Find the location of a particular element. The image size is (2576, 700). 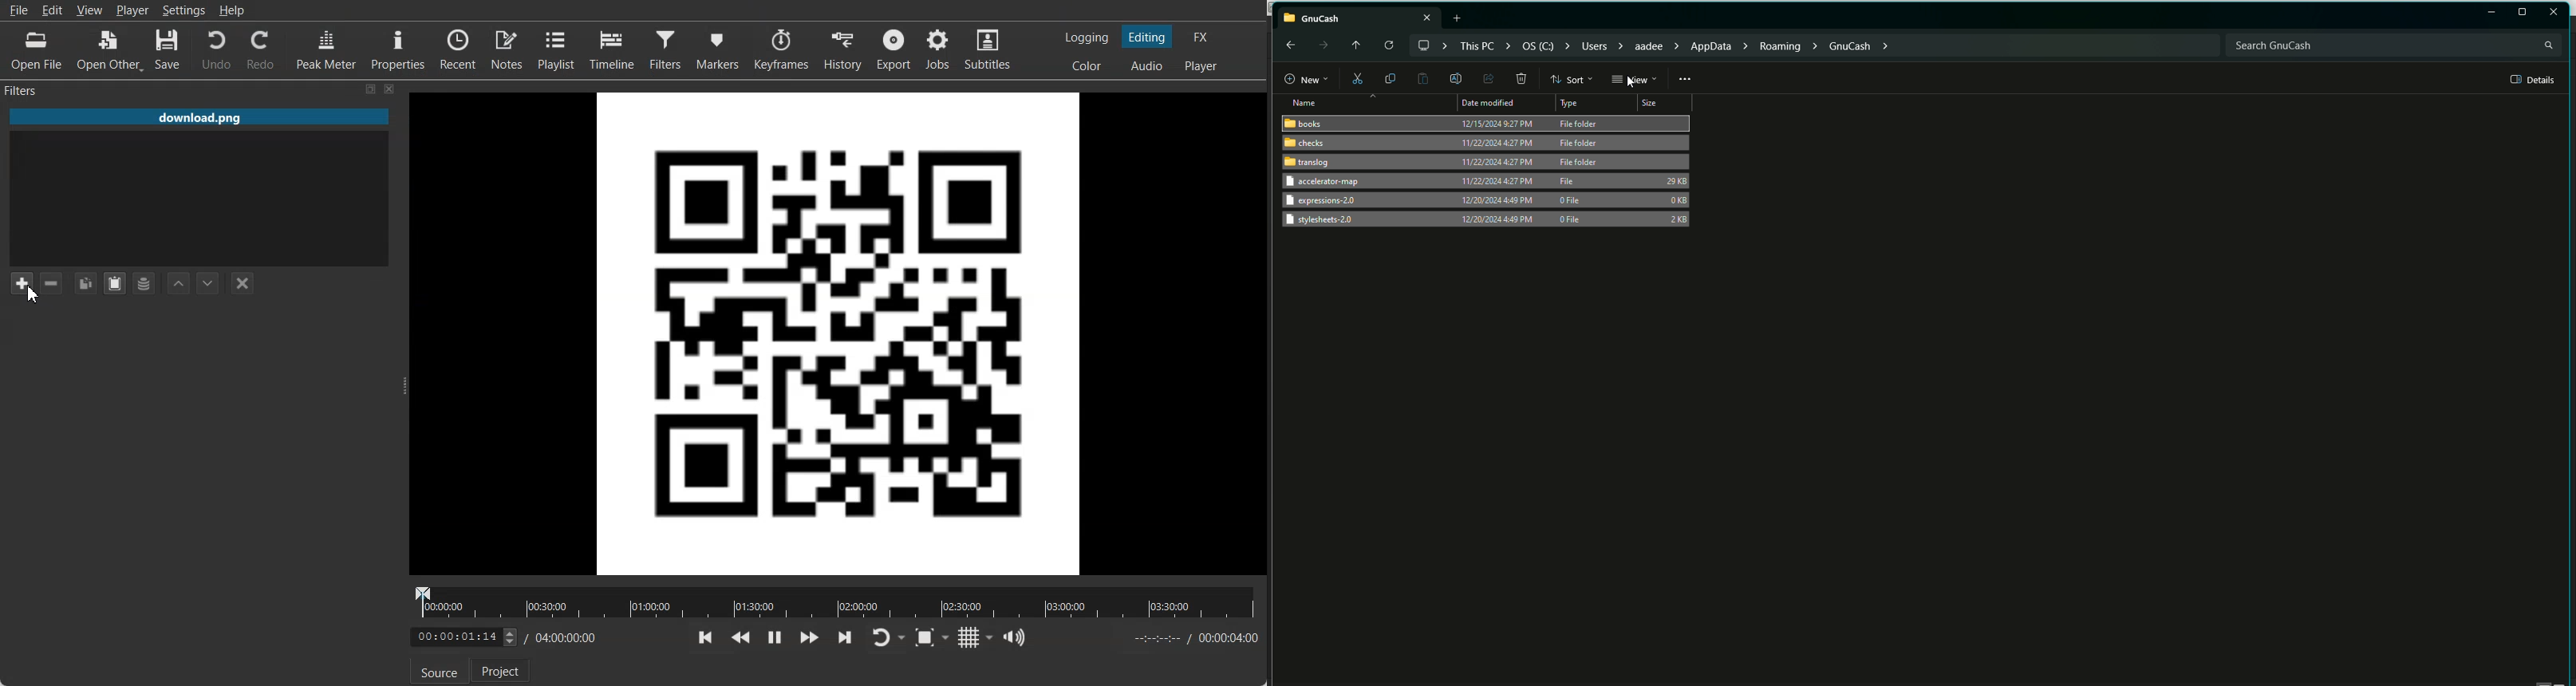

Switching to the Color layout is located at coordinates (1087, 66).